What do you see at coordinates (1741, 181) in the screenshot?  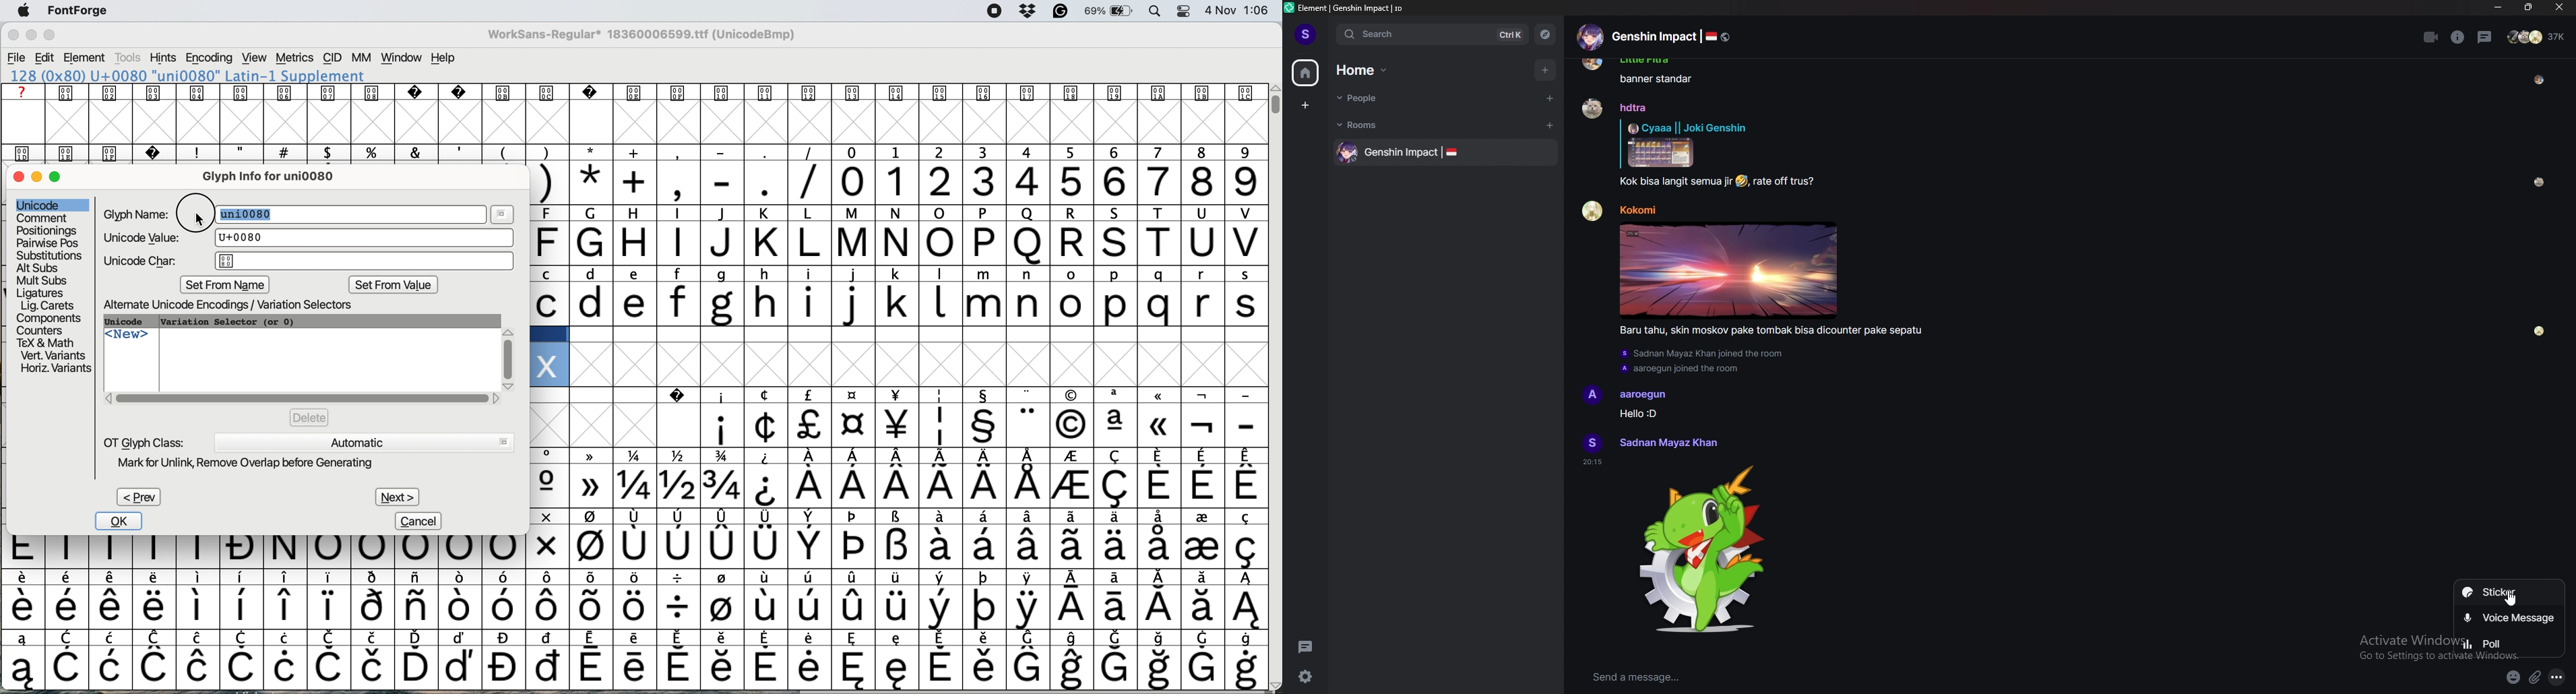 I see `Emoji` at bounding box center [1741, 181].